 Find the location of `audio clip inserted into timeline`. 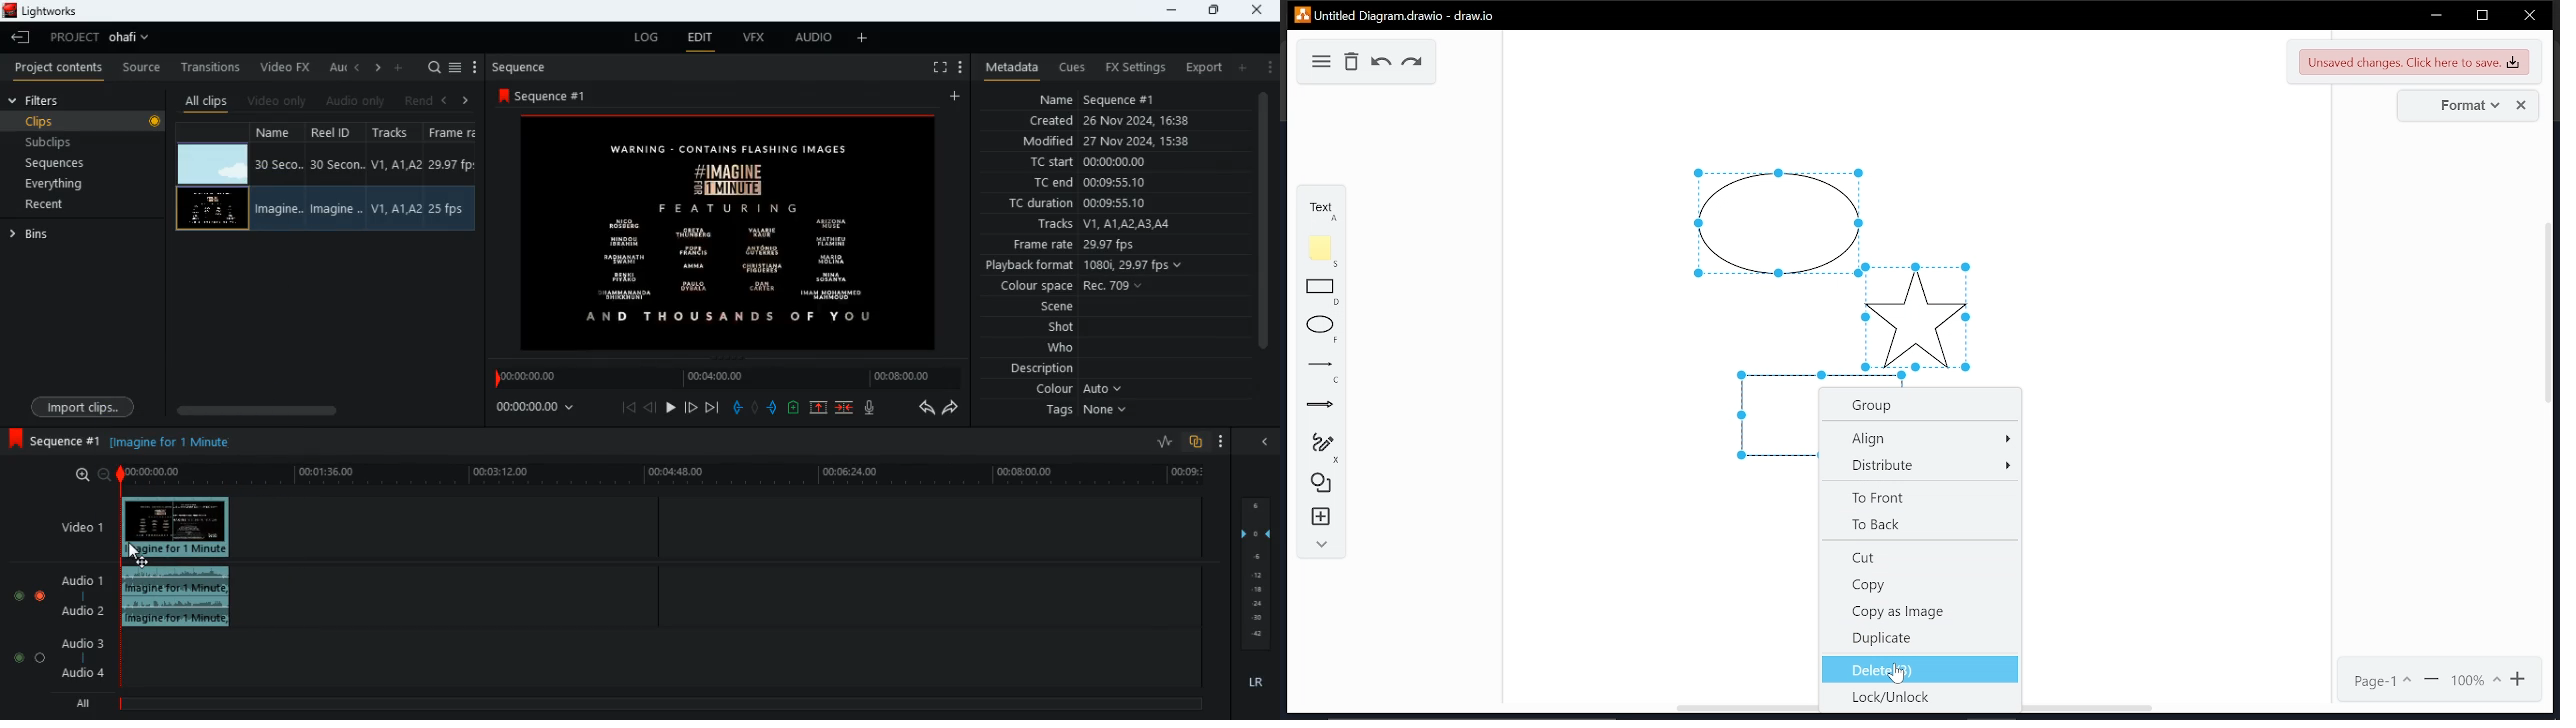

audio clip inserted into timeline is located at coordinates (179, 599).